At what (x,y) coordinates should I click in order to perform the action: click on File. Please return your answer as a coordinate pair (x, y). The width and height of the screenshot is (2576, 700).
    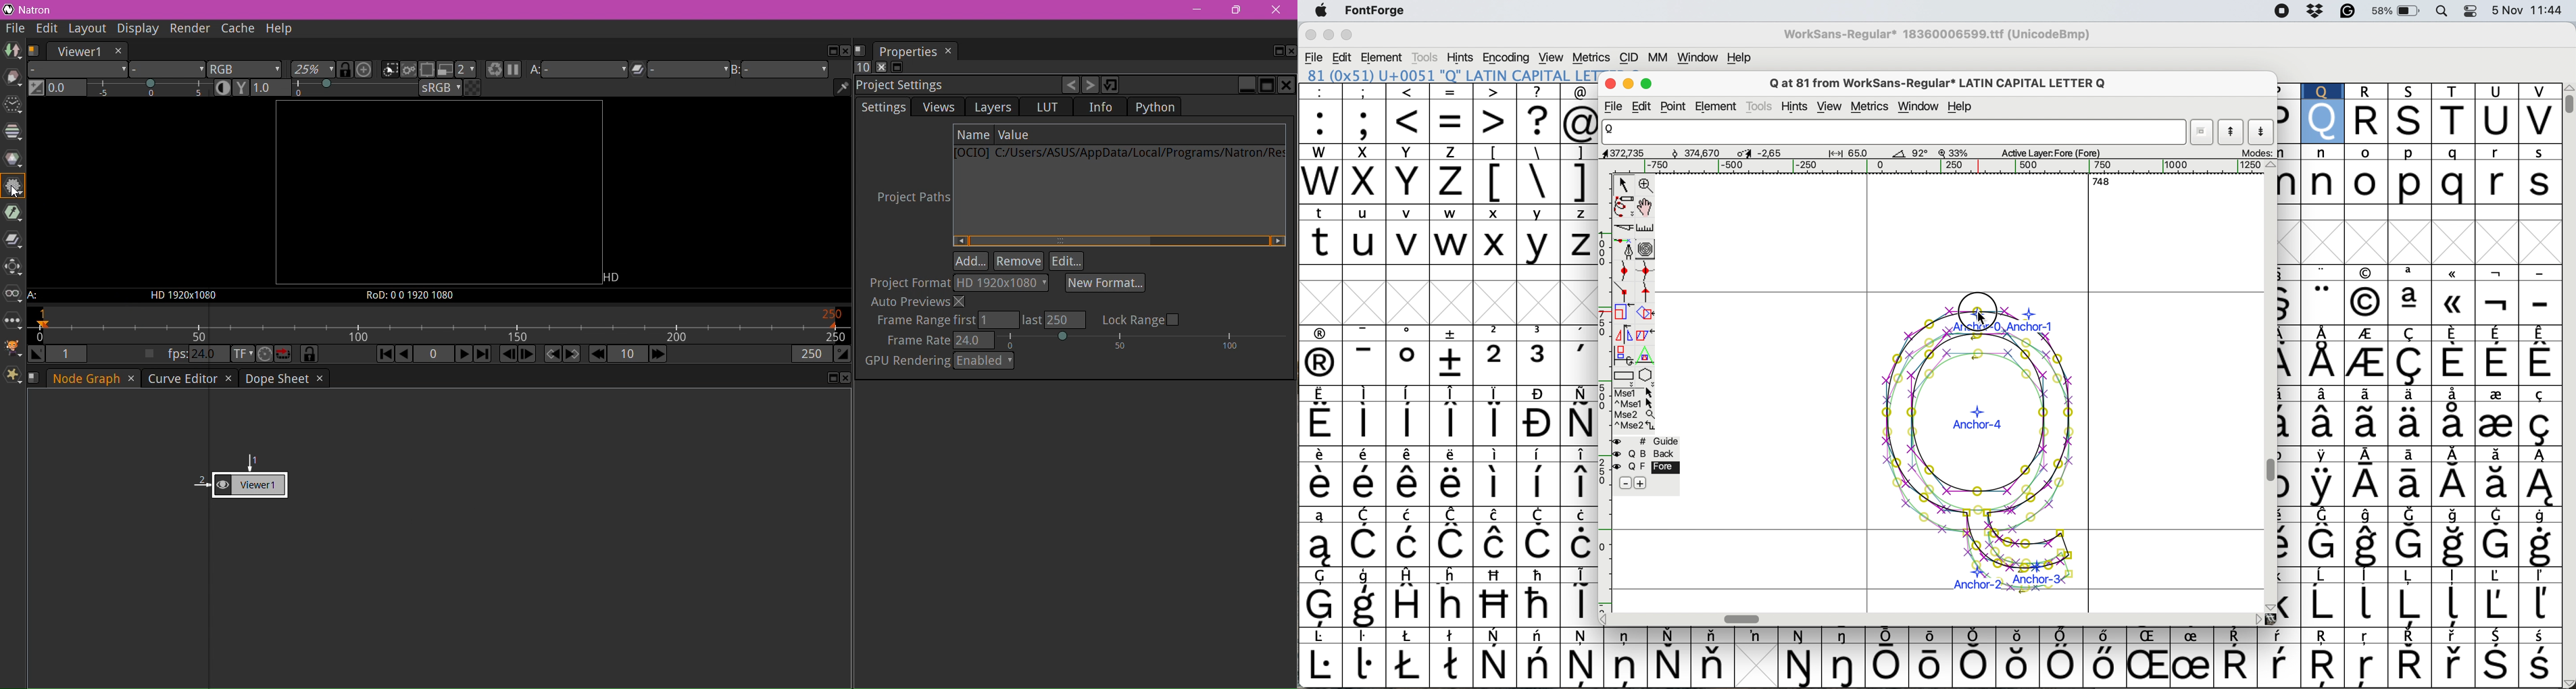
    Looking at the image, I should click on (16, 29).